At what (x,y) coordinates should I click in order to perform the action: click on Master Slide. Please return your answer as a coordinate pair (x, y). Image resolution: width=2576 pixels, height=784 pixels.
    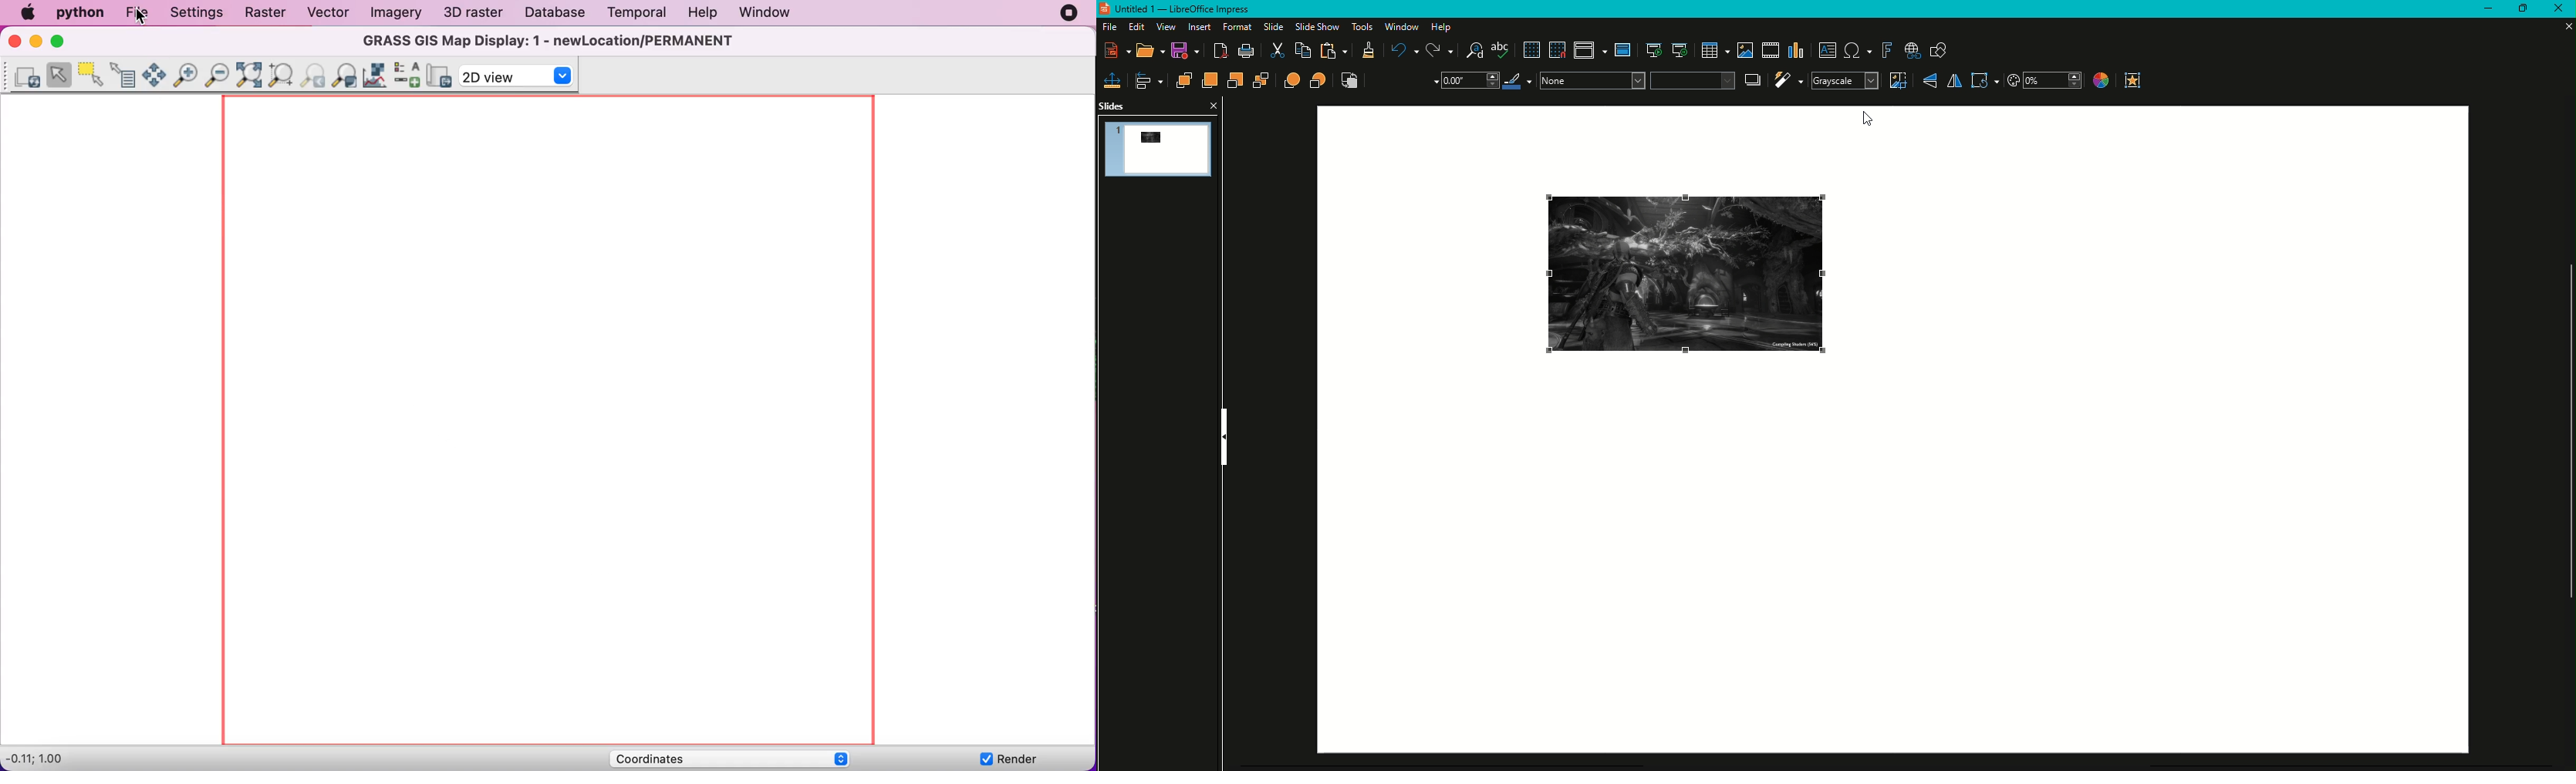
    Looking at the image, I should click on (1623, 50).